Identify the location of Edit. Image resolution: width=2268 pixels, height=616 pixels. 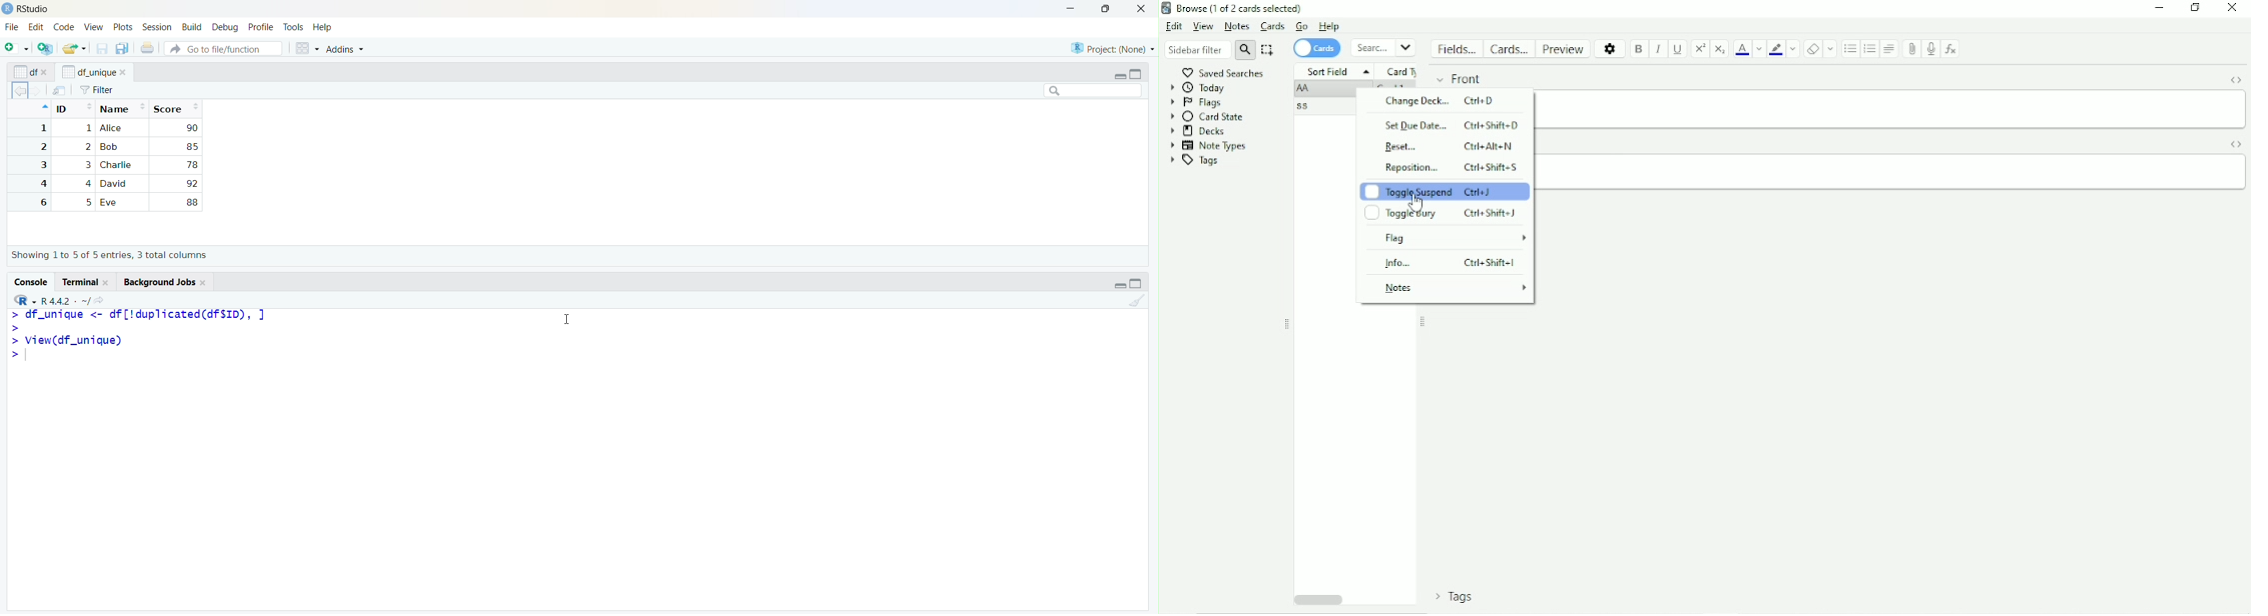
(1173, 27).